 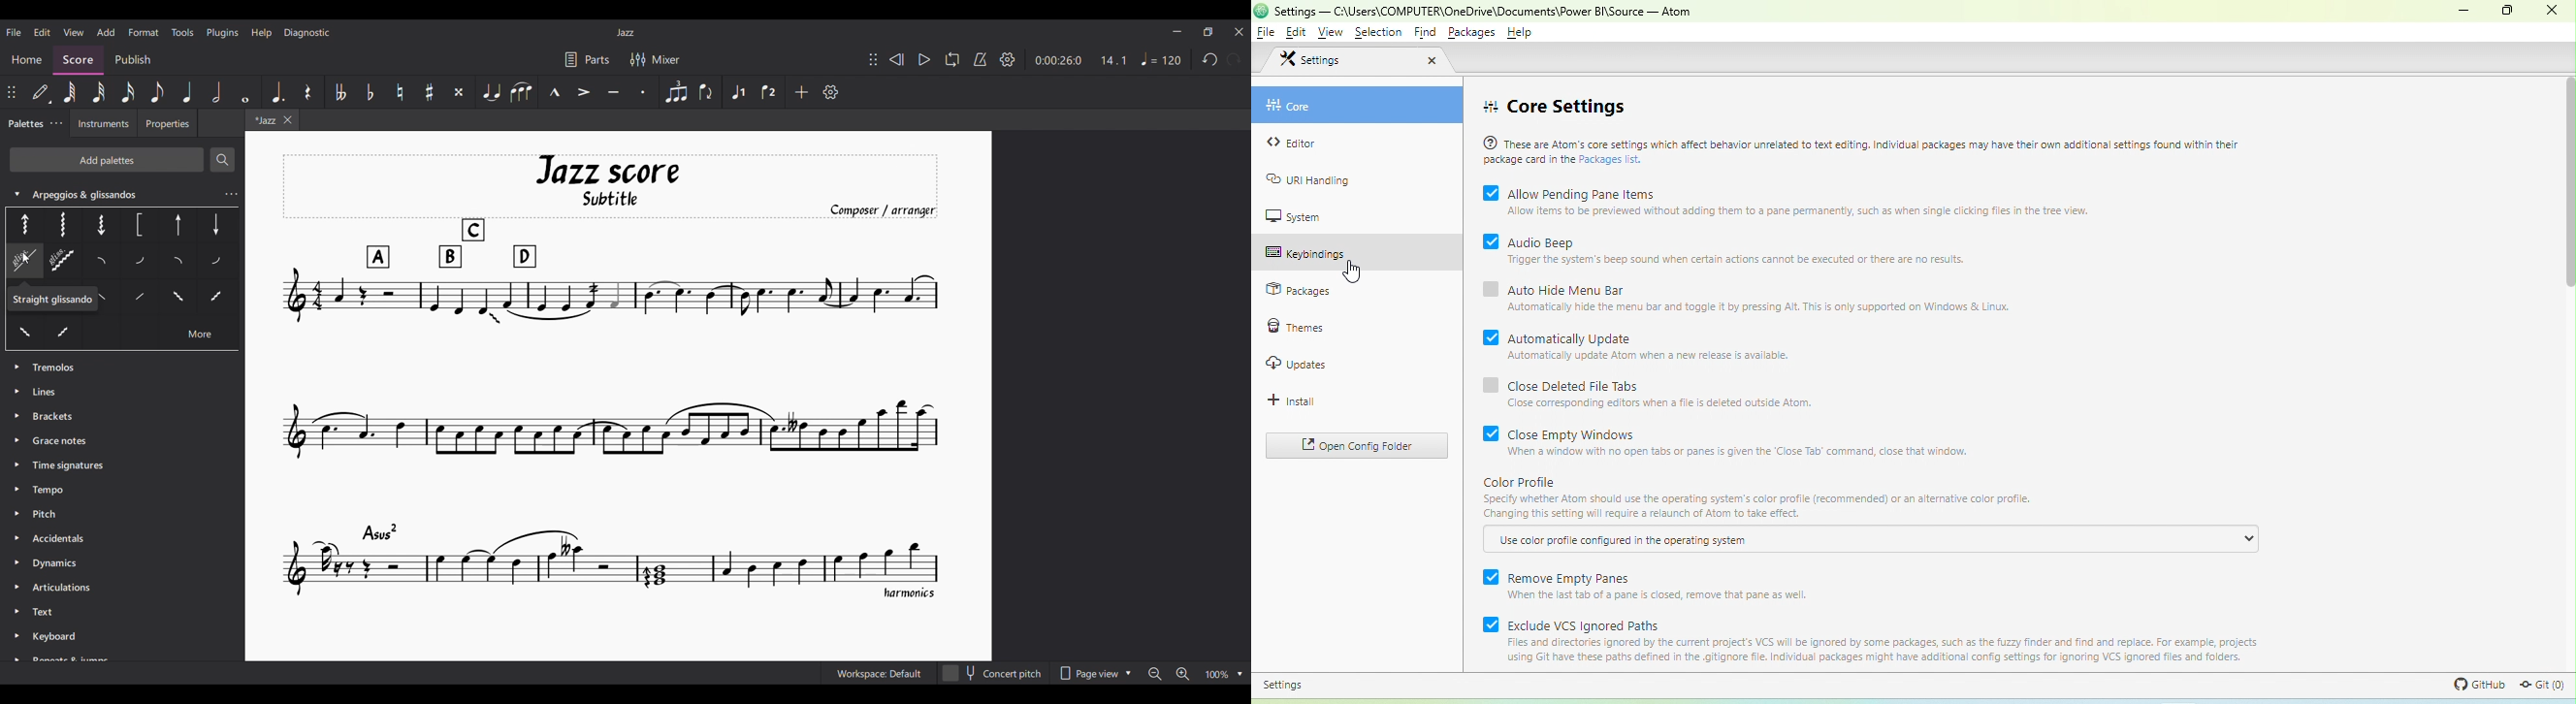 I want to click on Page view options, so click(x=1095, y=673).